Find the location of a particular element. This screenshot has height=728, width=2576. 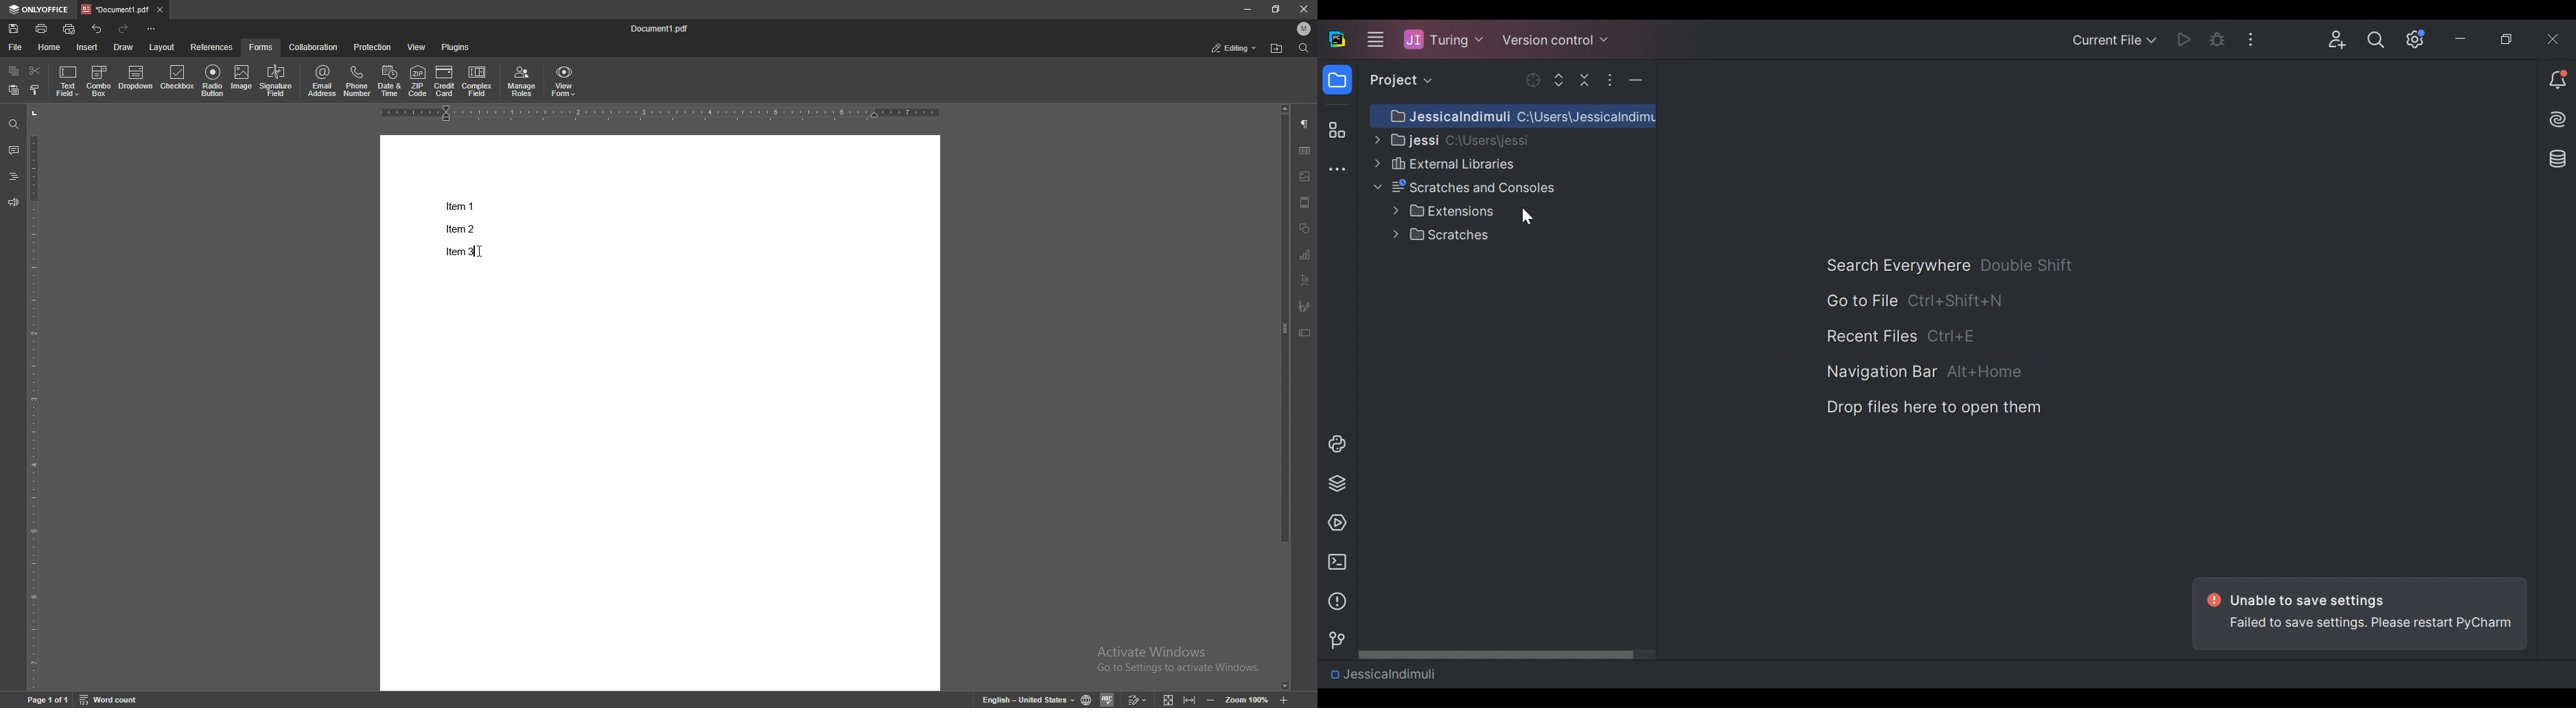

find location is located at coordinates (1276, 49).